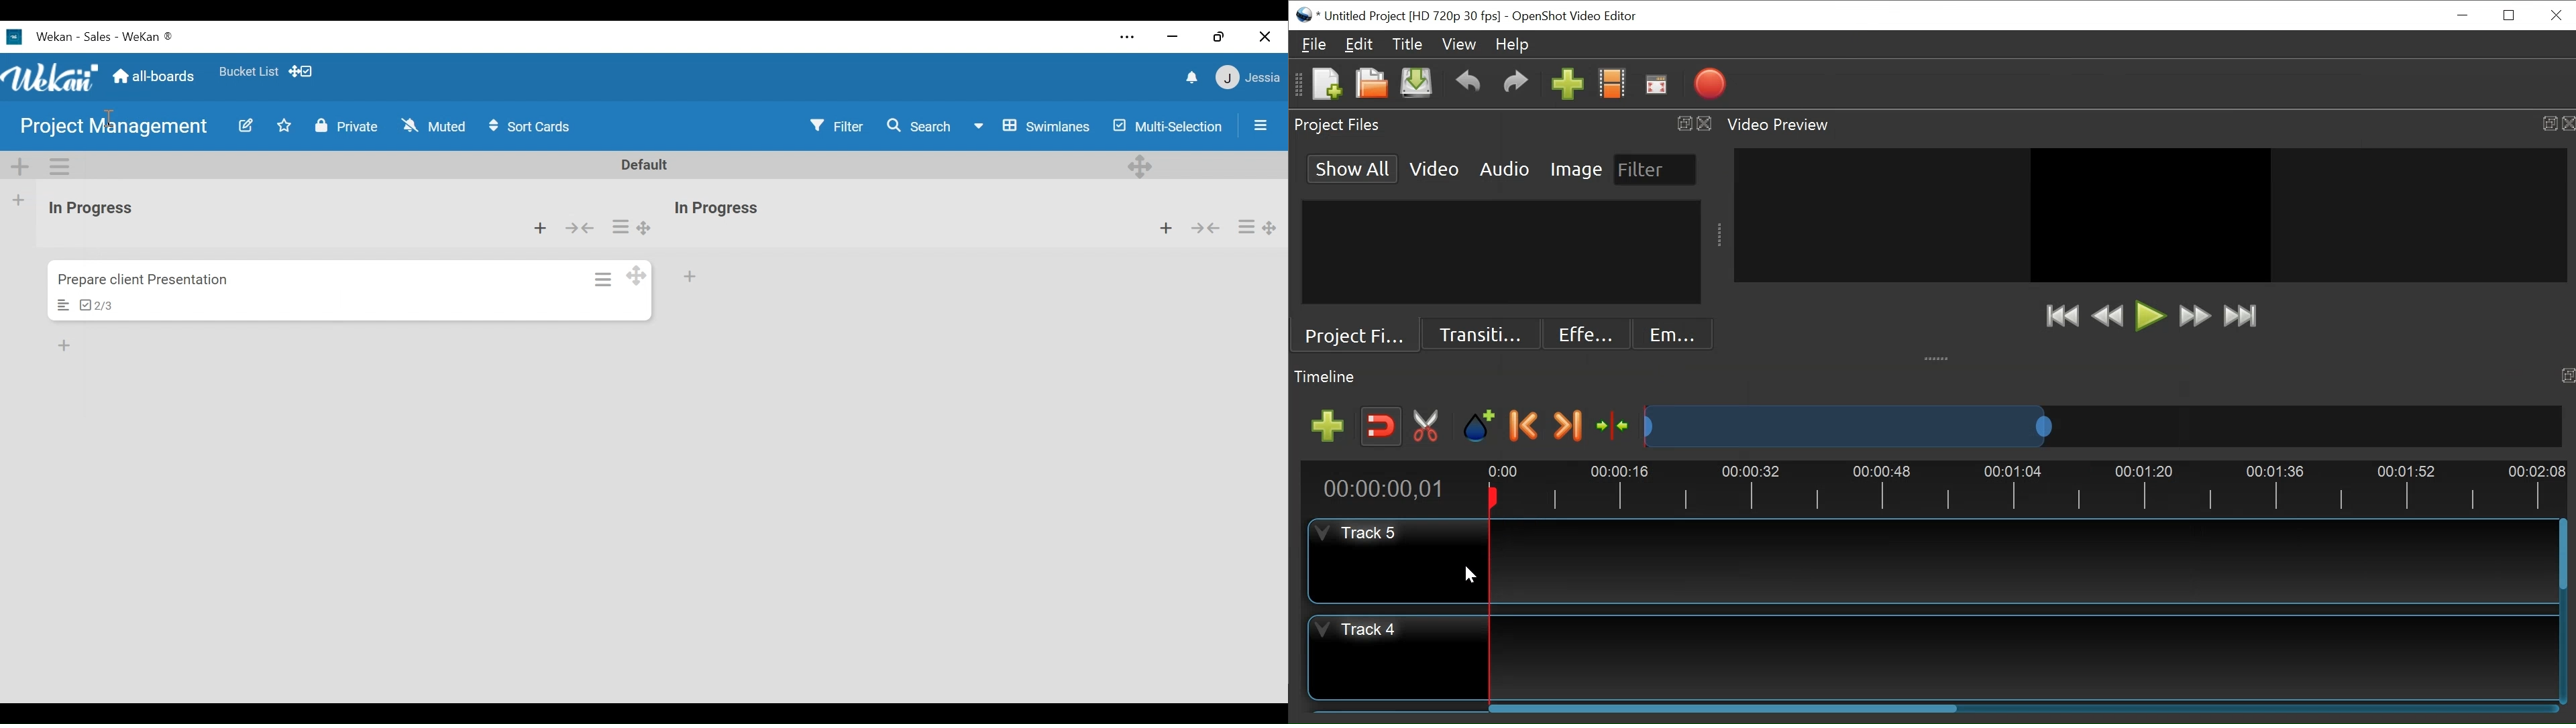 The image size is (2576, 728). I want to click on Card actions, so click(604, 279).